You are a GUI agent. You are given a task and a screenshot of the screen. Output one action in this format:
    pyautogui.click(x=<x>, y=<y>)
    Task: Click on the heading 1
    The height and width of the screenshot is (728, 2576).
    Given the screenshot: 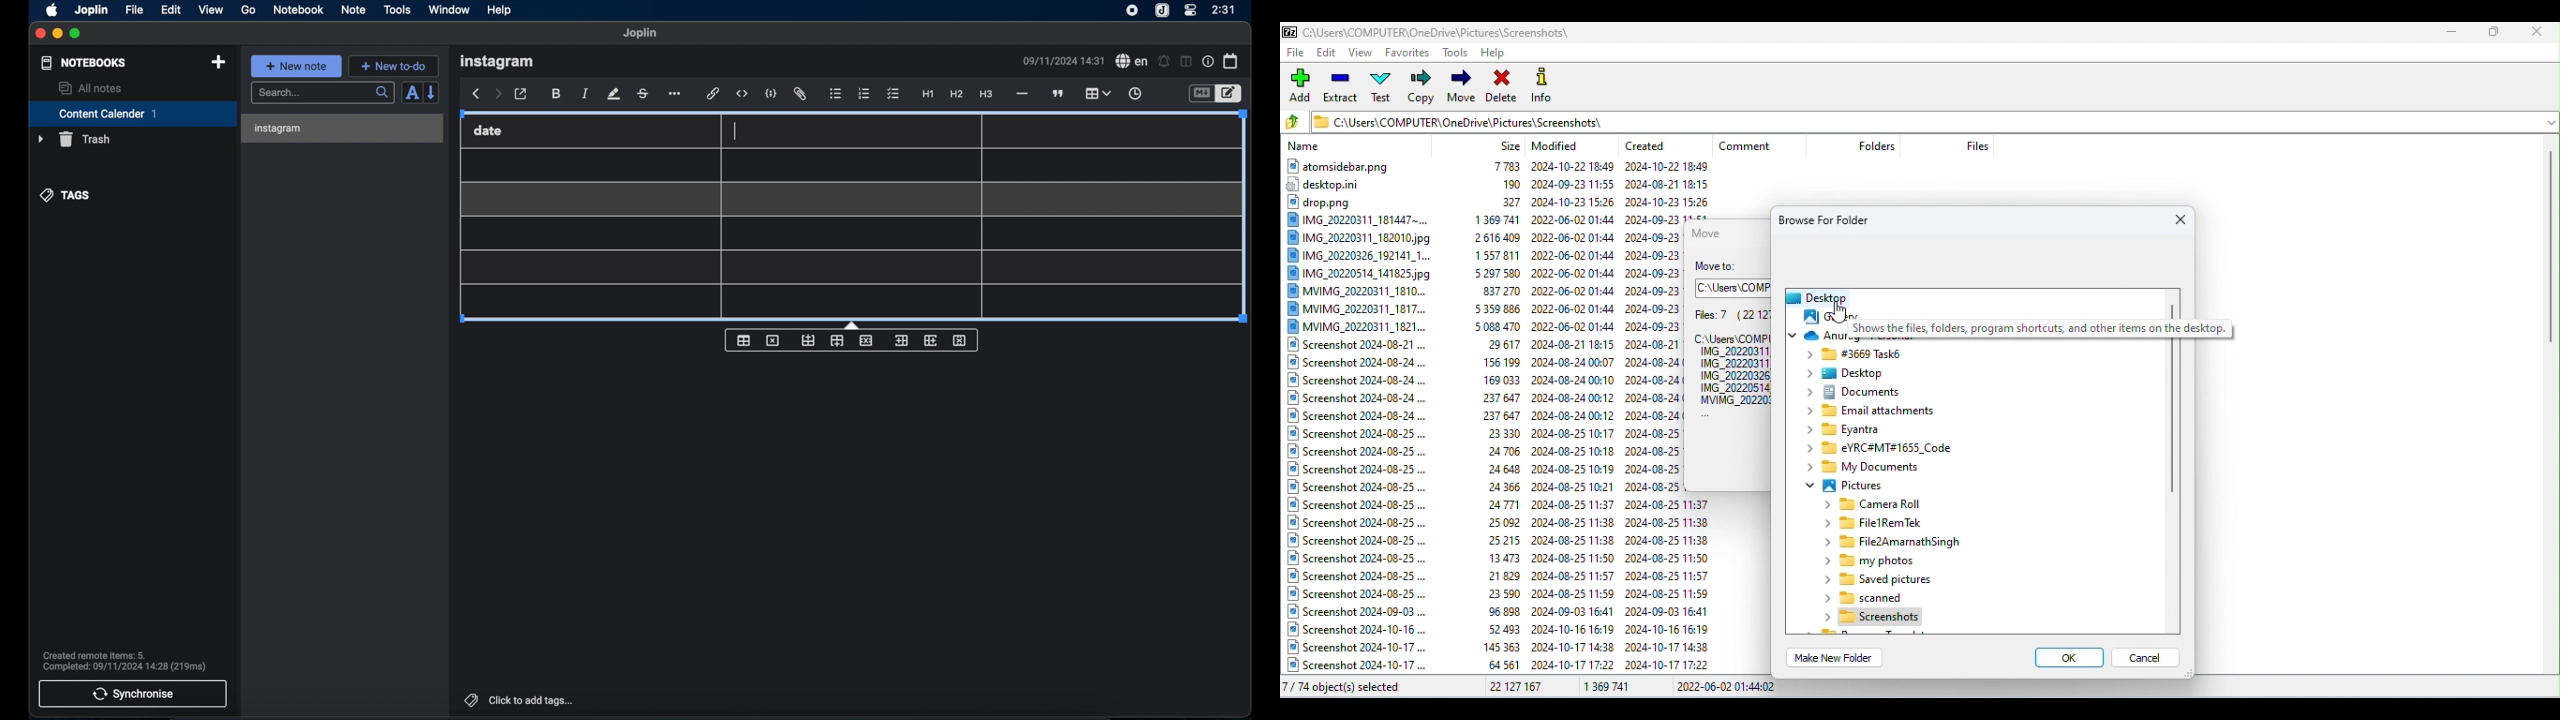 What is the action you would take?
    pyautogui.click(x=928, y=95)
    